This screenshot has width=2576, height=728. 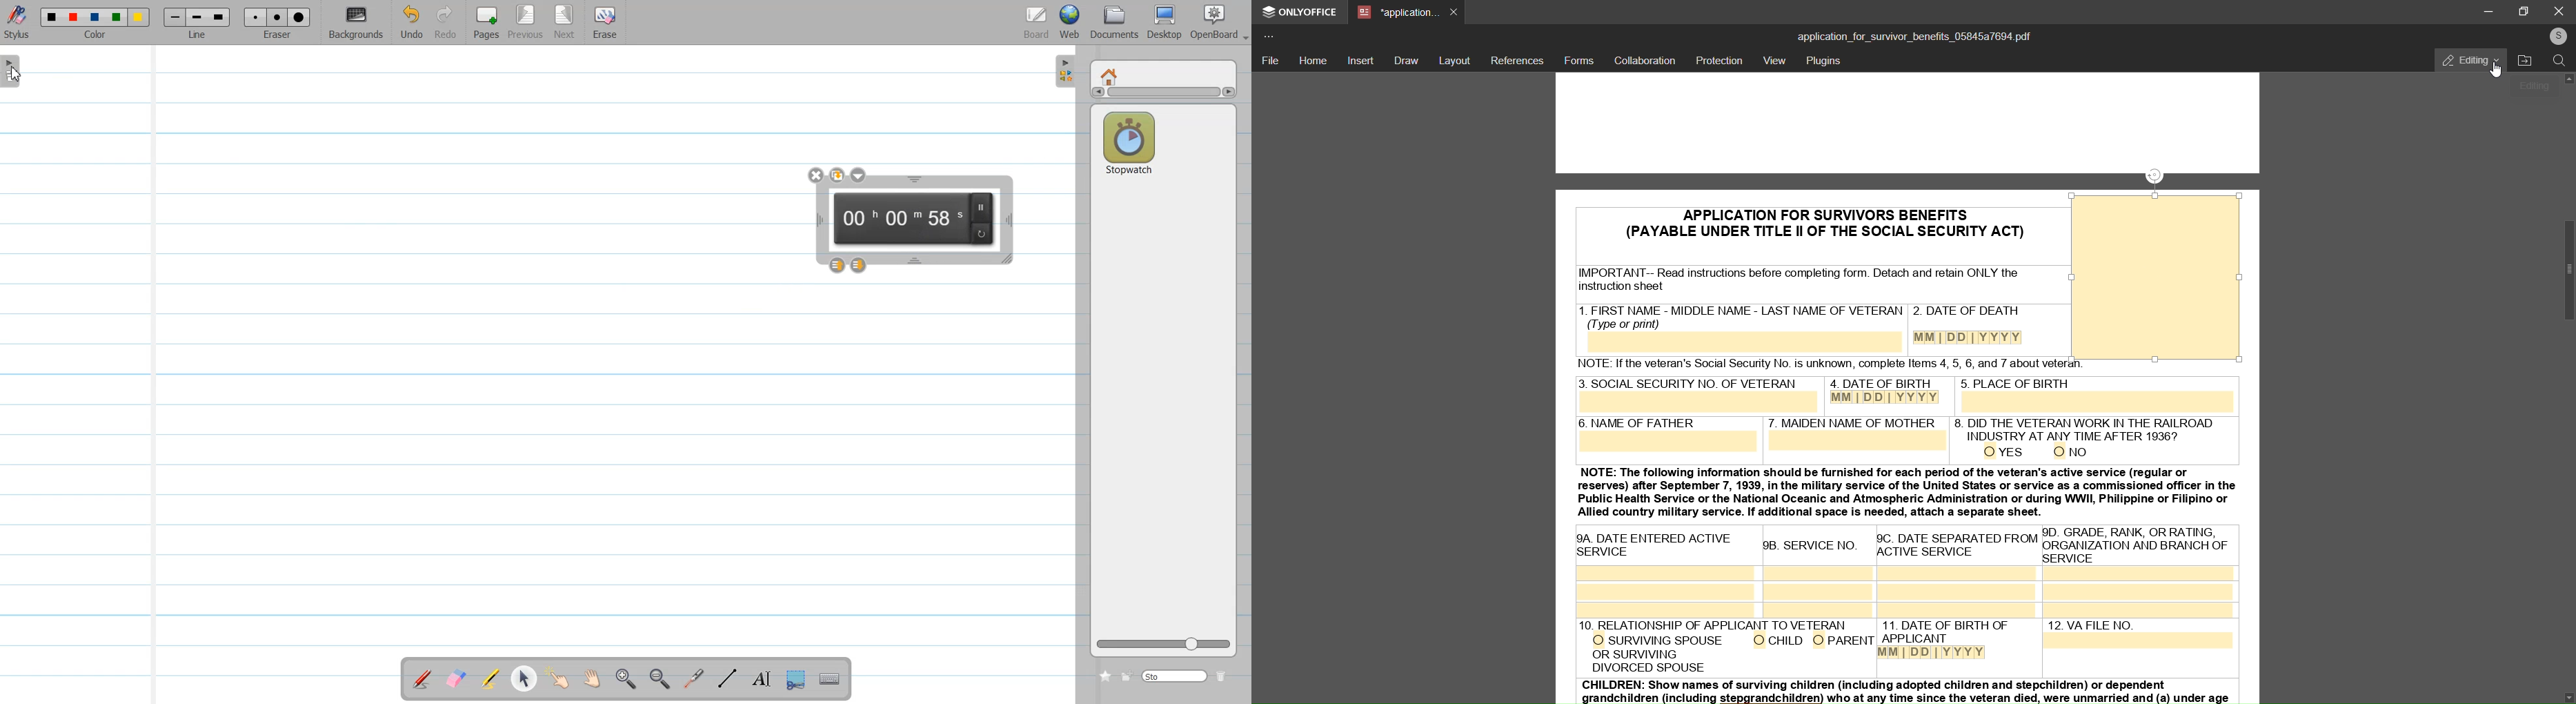 What do you see at coordinates (2559, 63) in the screenshot?
I see `search` at bounding box center [2559, 63].